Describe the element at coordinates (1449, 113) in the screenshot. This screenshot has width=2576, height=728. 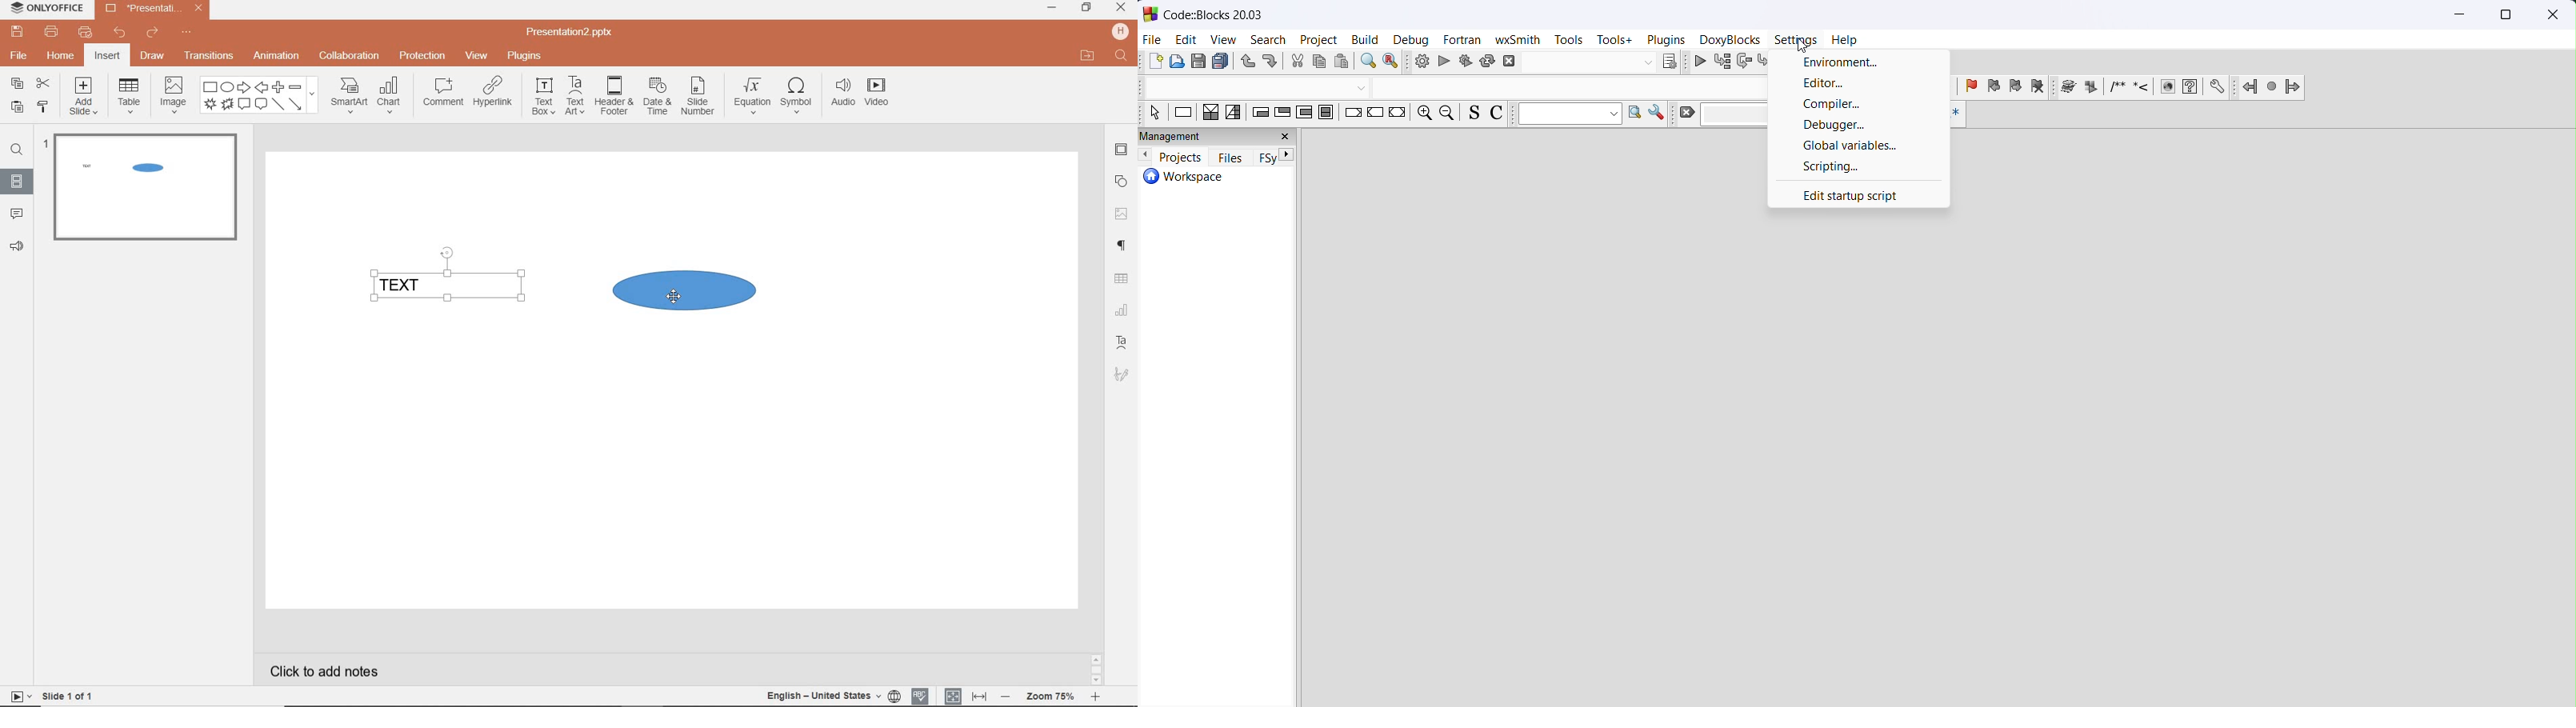
I see `zoom out` at that location.